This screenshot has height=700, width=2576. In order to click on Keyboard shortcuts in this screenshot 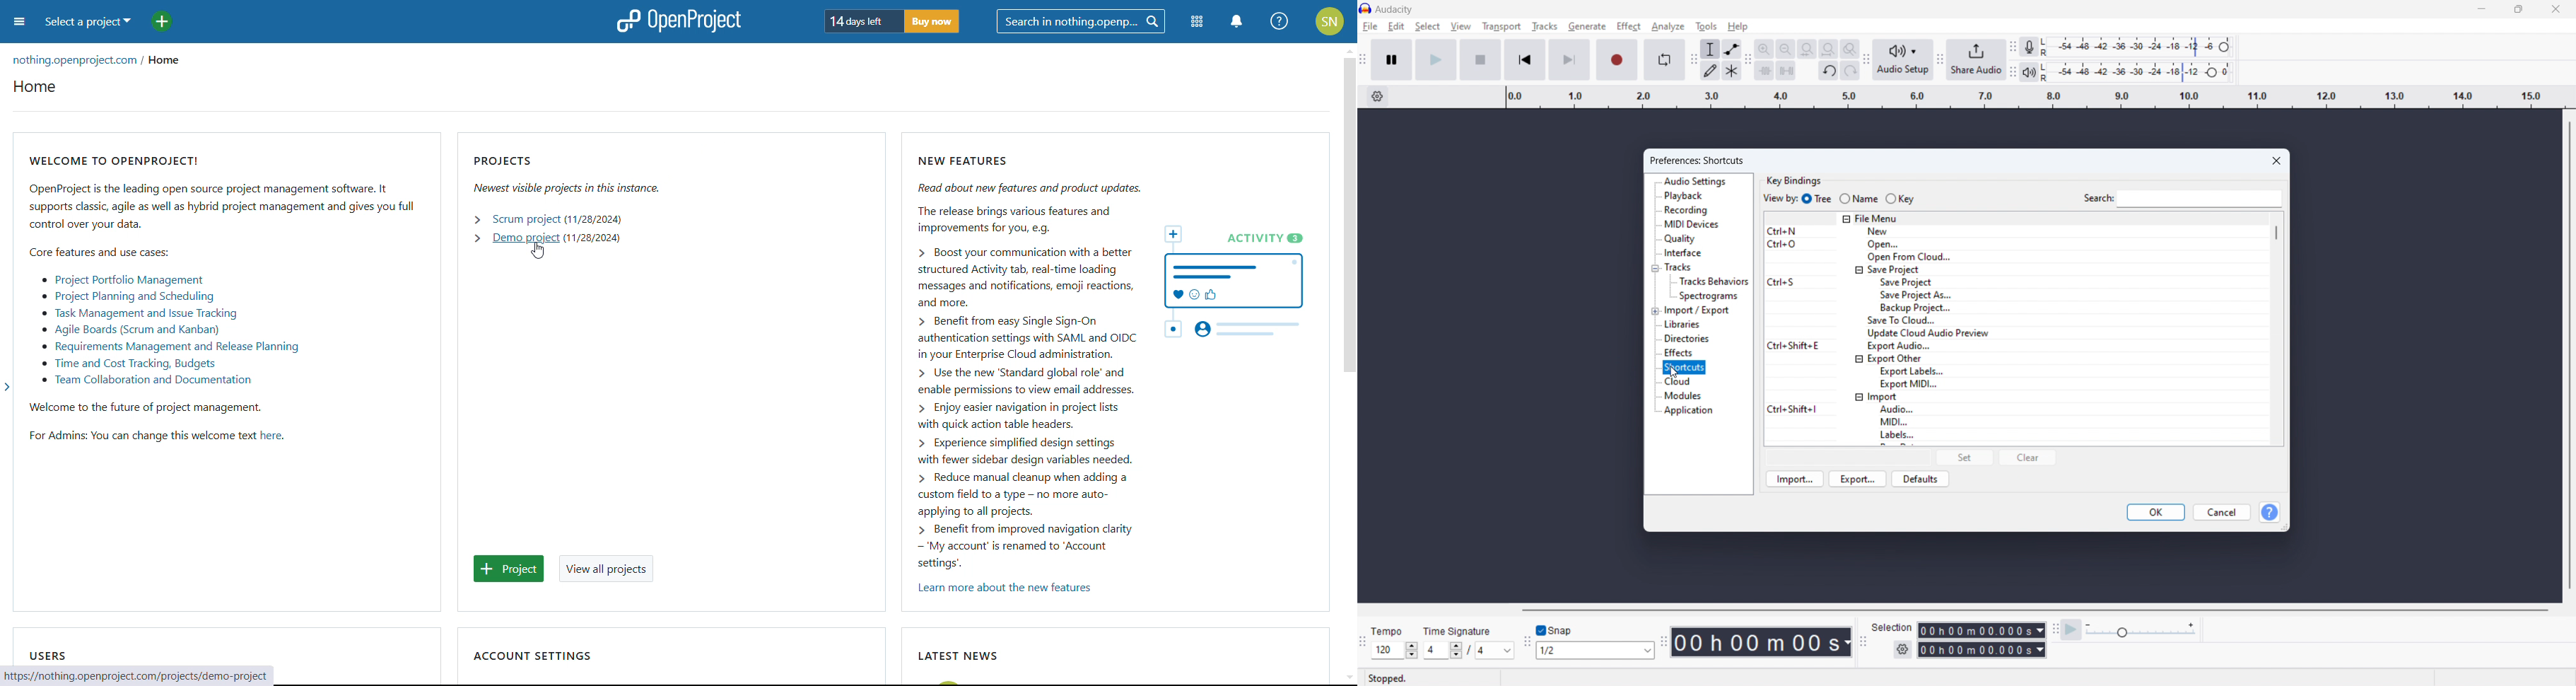, I will do `click(1800, 328)`.